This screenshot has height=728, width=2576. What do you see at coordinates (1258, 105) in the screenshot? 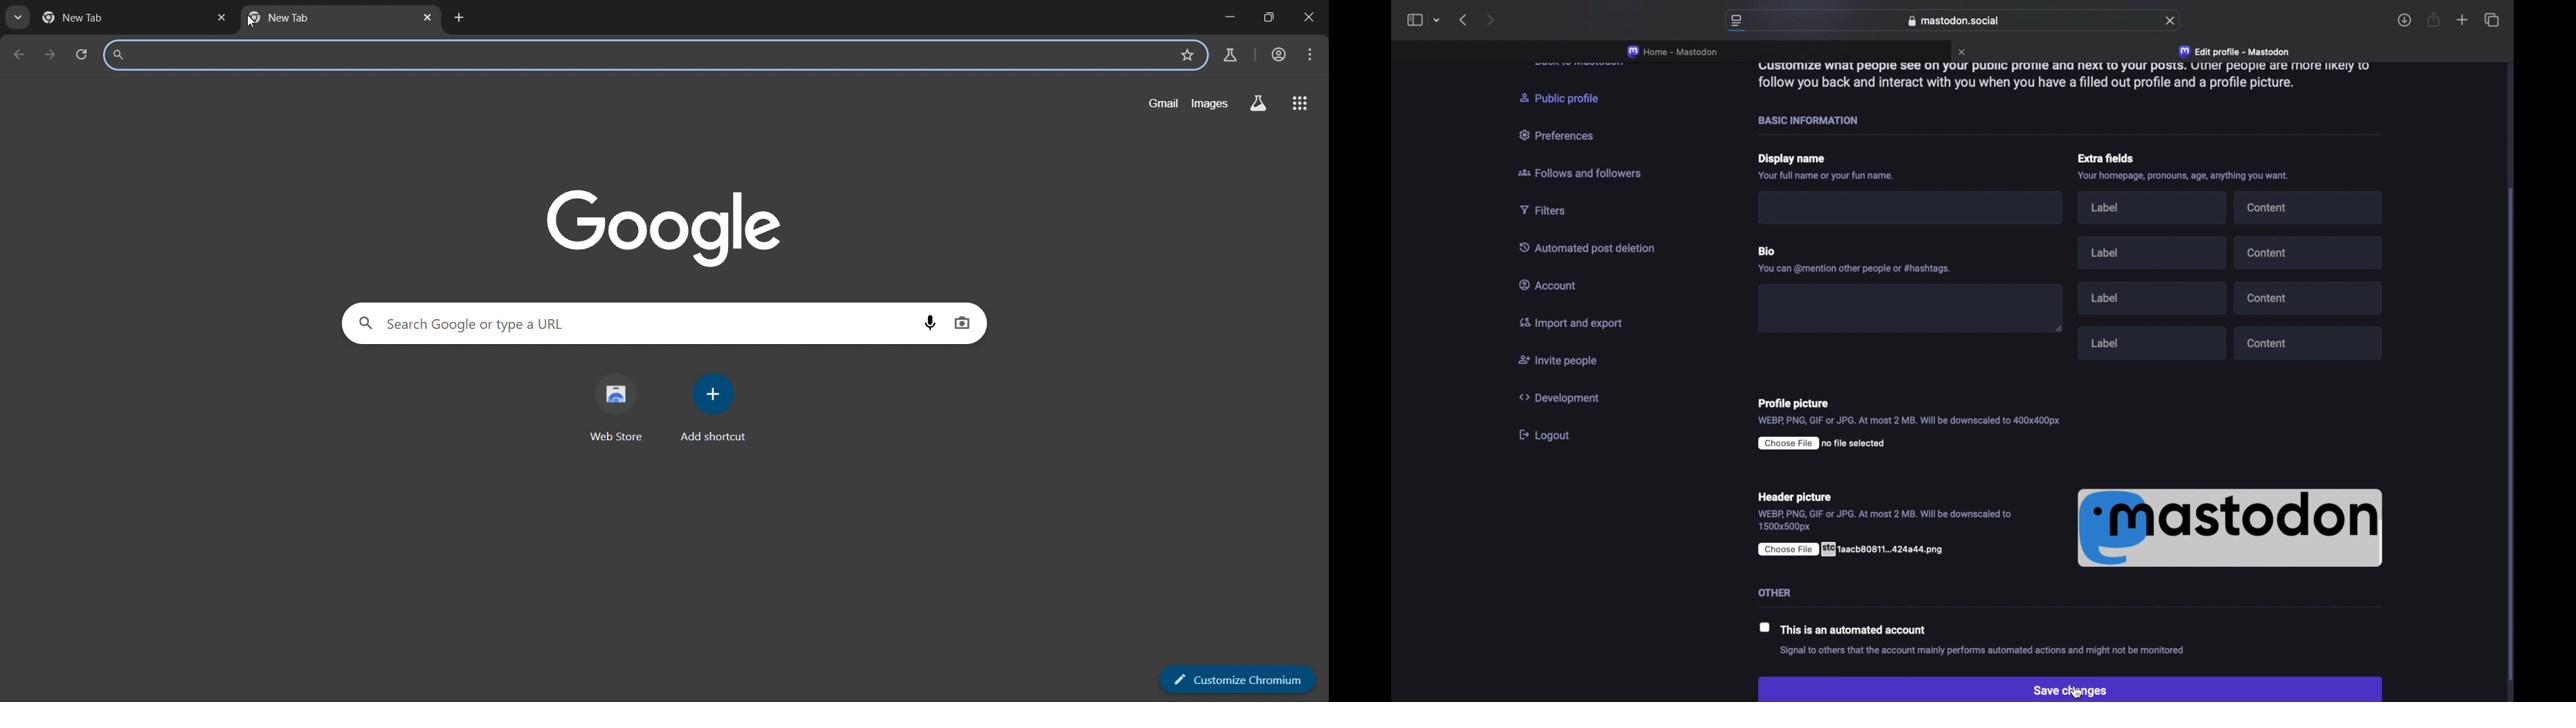
I see `search labs` at bounding box center [1258, 105].